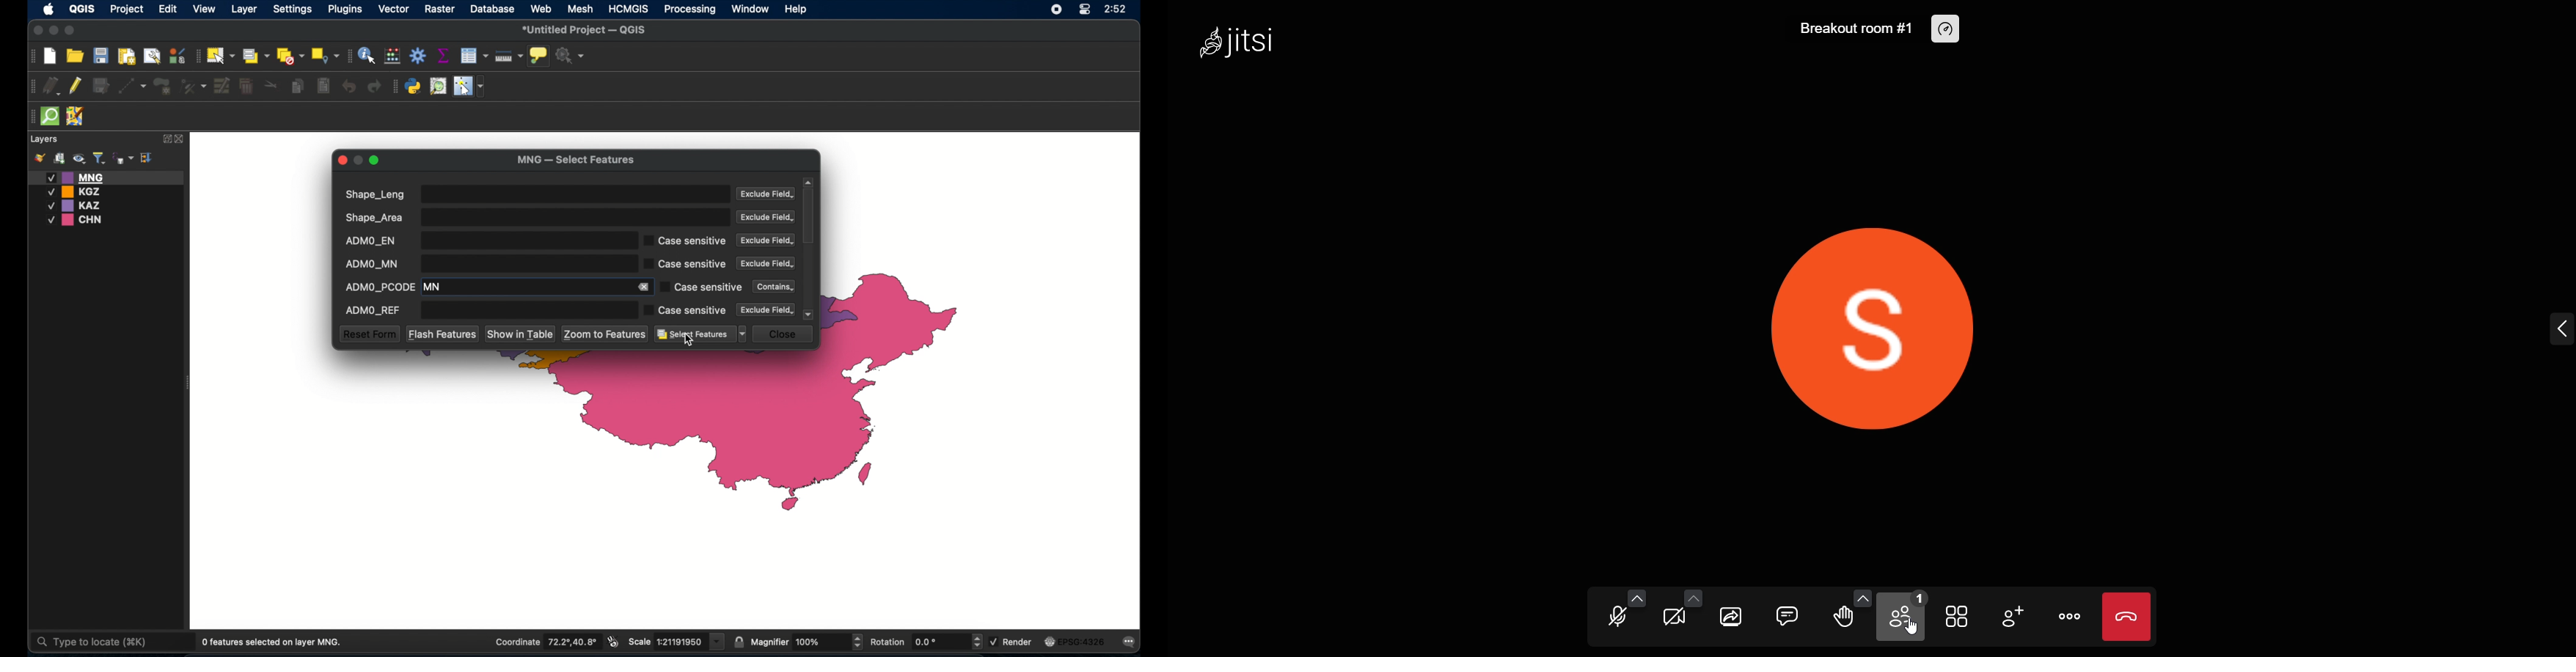 Image resolution: width=2576 pixels, height=672 pixels. What do you see at coordinates (59, 159) in the screenshot?
I see `add group` at bounding box center [59, 159].